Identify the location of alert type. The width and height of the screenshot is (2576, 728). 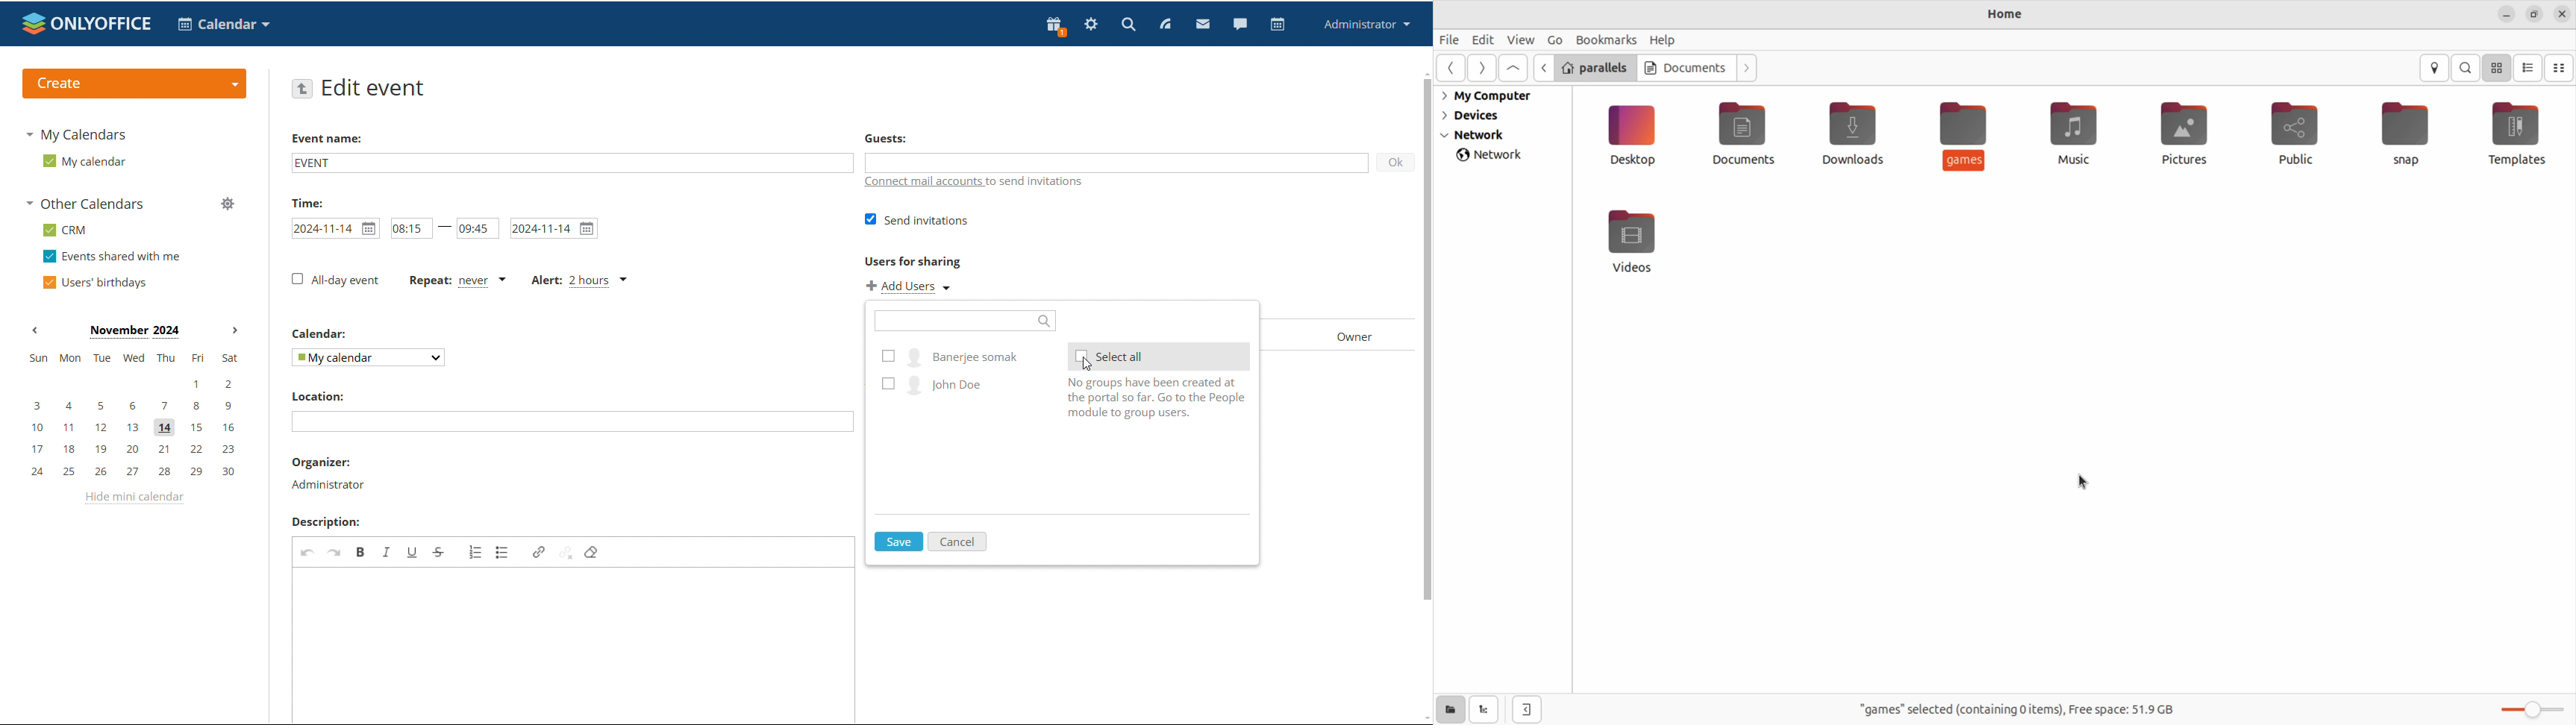
(581, 280).